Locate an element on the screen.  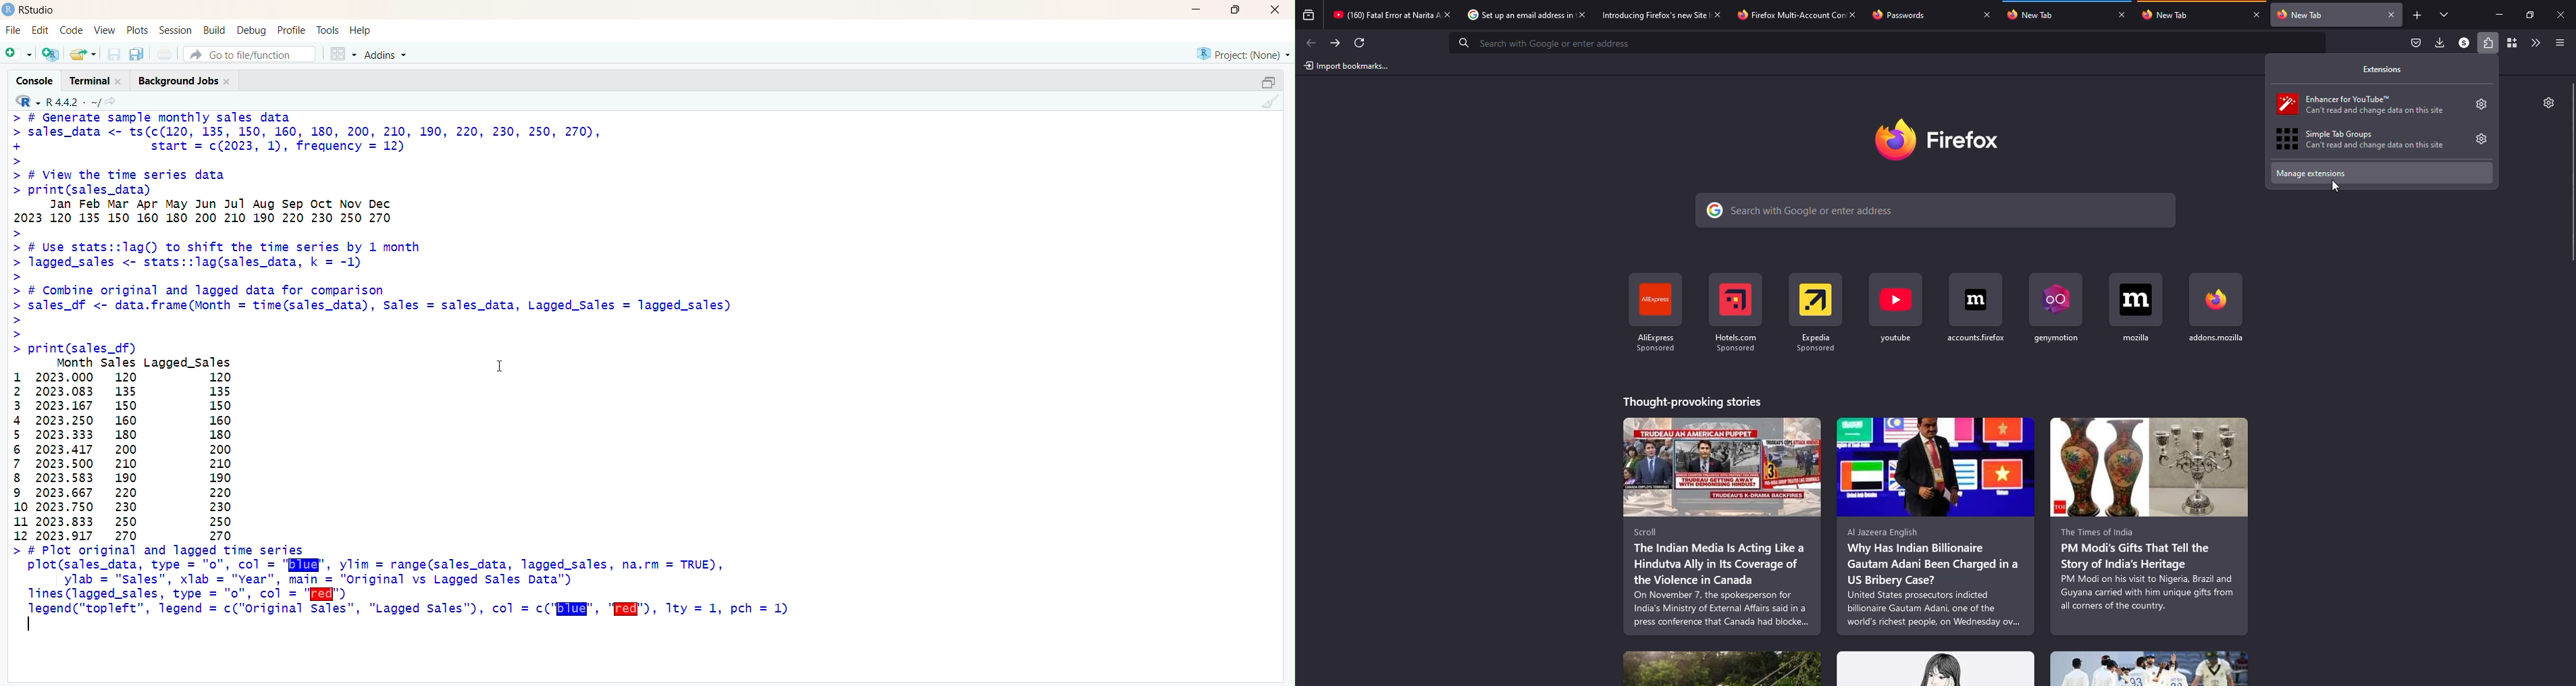
save all open document is located at coordinates (137, 55).